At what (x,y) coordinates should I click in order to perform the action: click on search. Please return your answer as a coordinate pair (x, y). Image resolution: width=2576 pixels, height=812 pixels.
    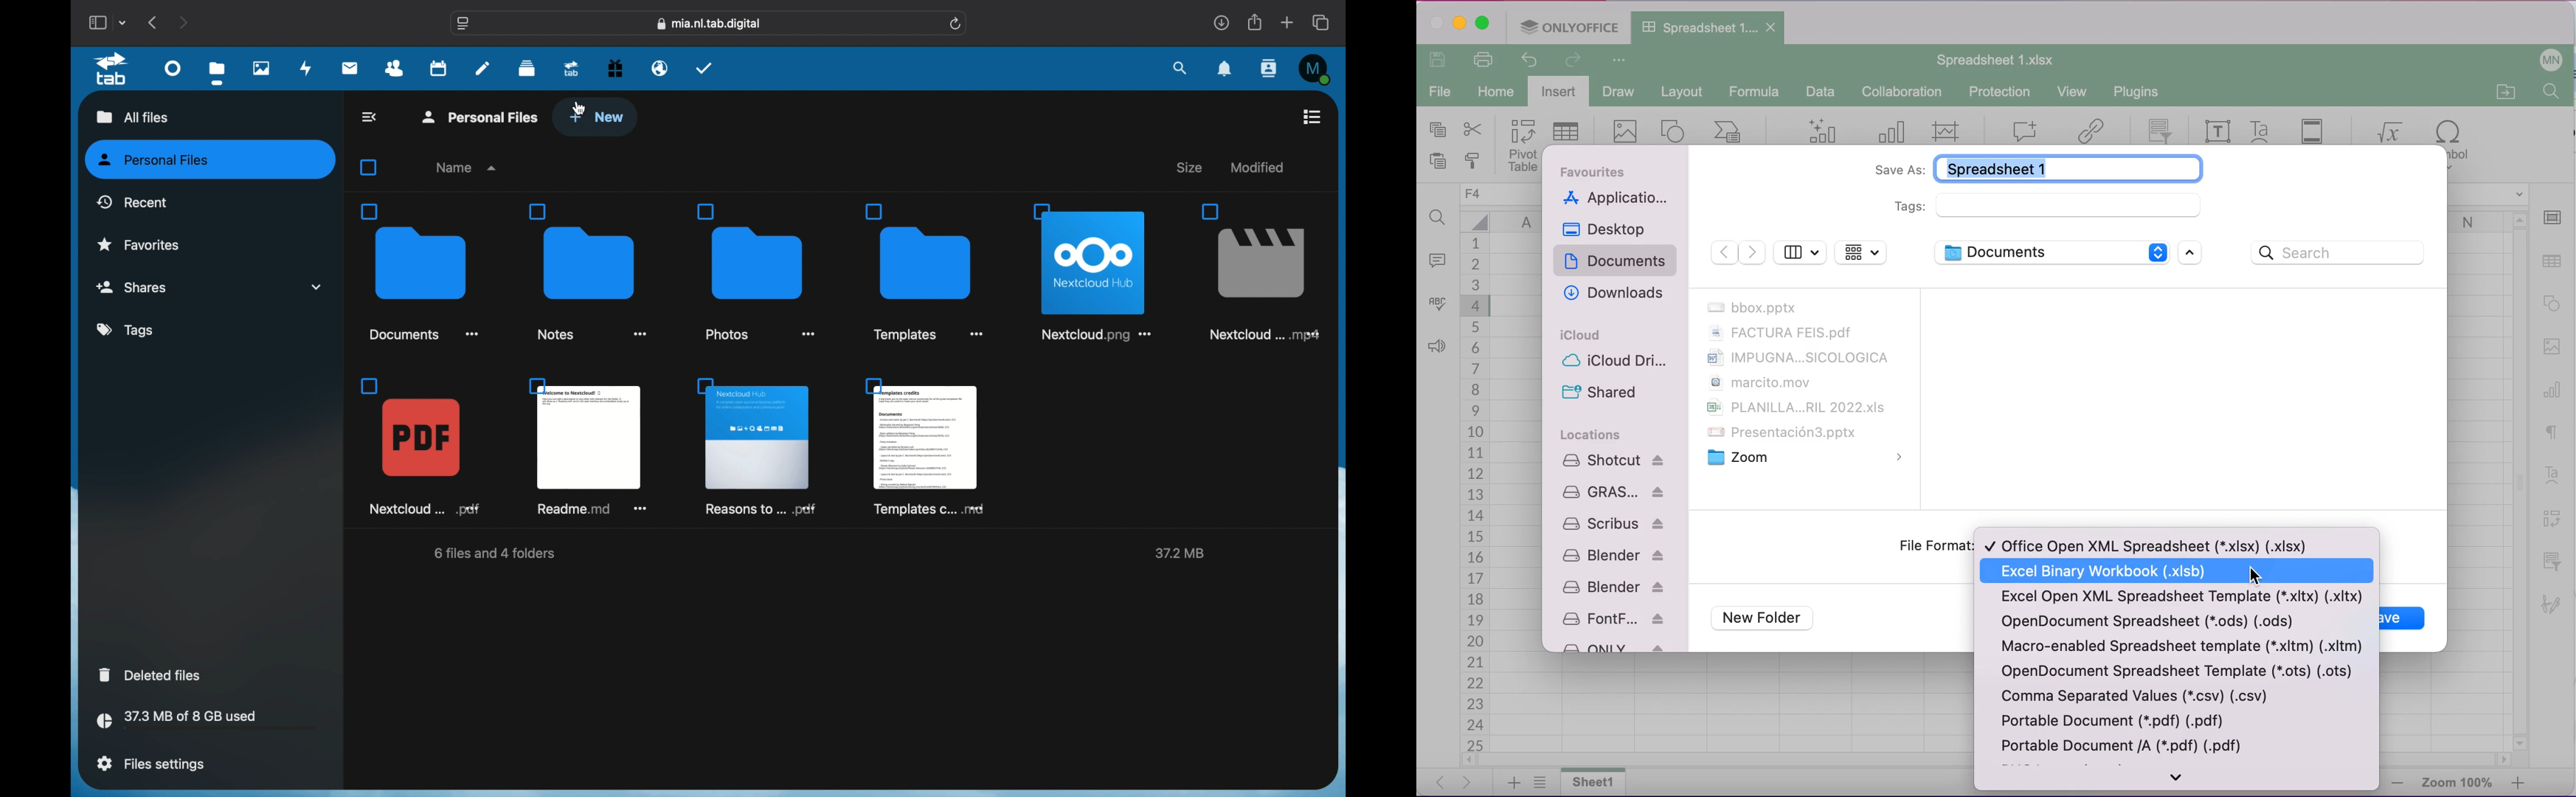
    Looking at the image, I should click on (1181, 69).